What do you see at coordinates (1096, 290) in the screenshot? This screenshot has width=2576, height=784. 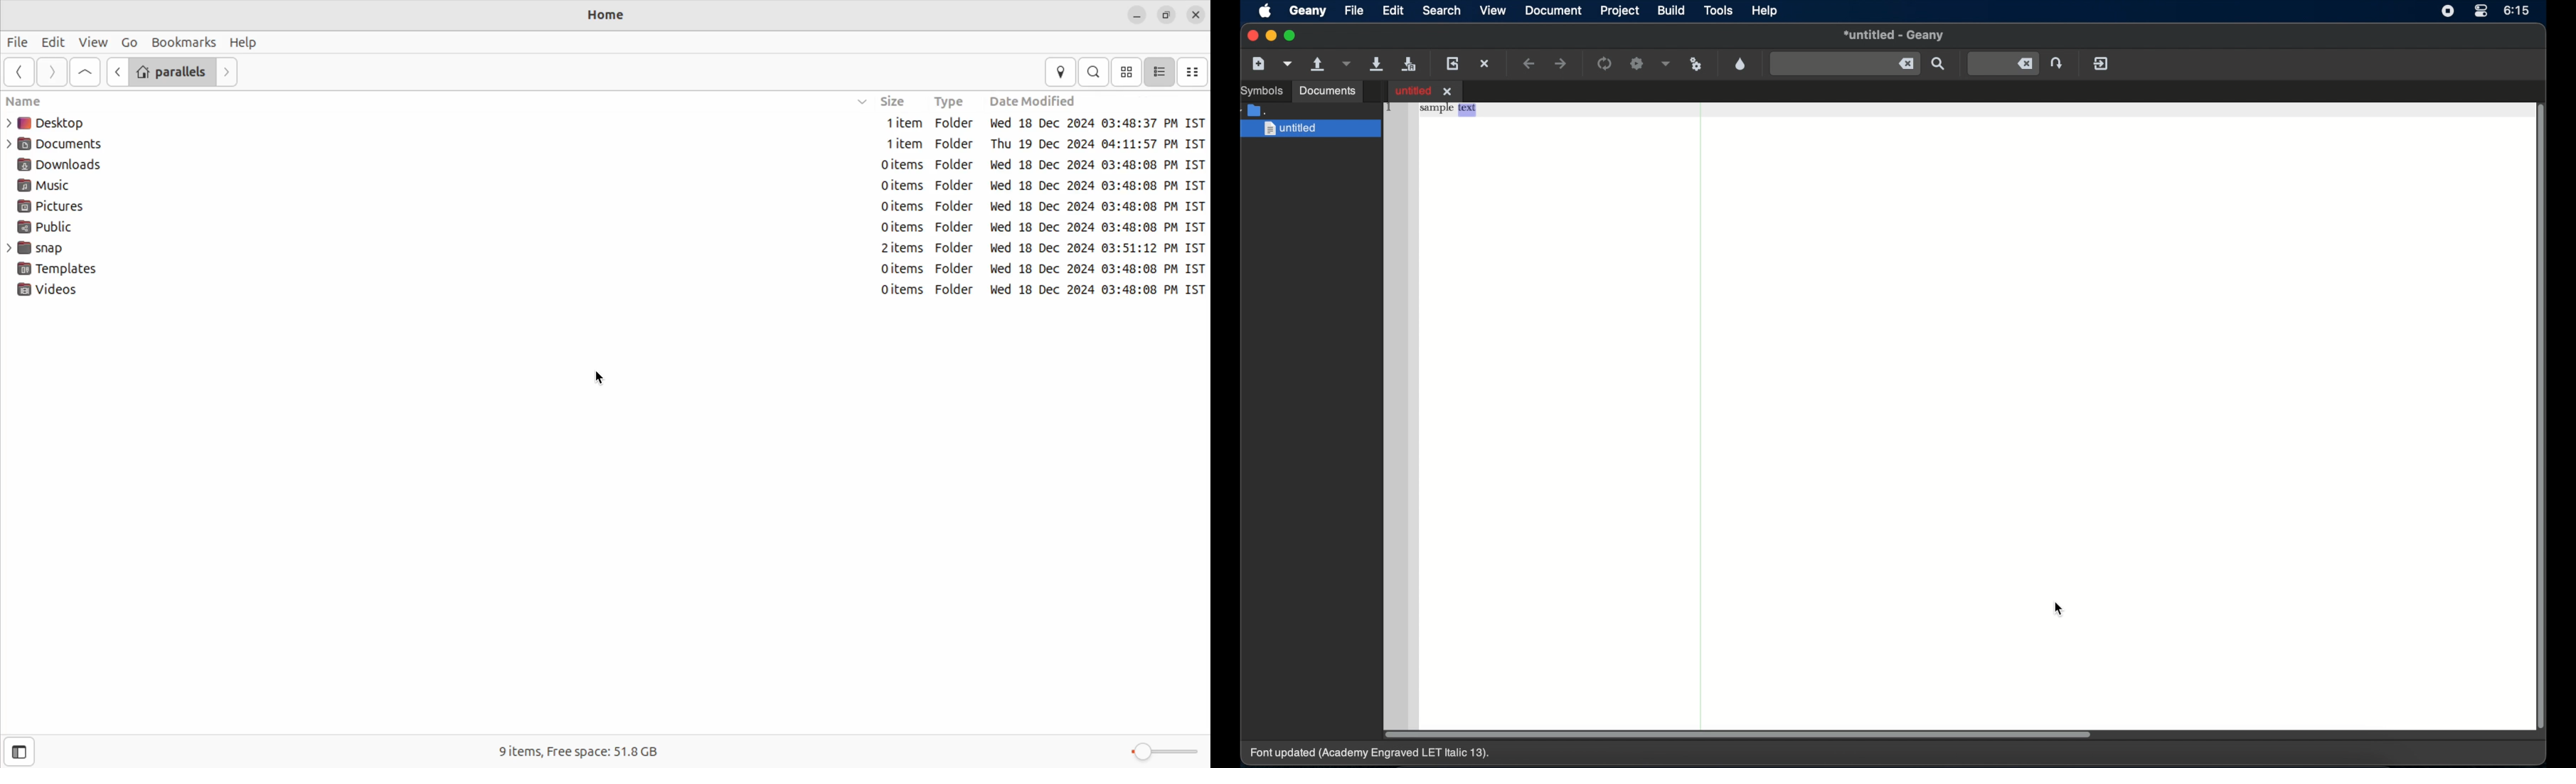 I see `Wed 18 Dec 2024 03:48:08 PM IST` at bounding box center [1096, 290].